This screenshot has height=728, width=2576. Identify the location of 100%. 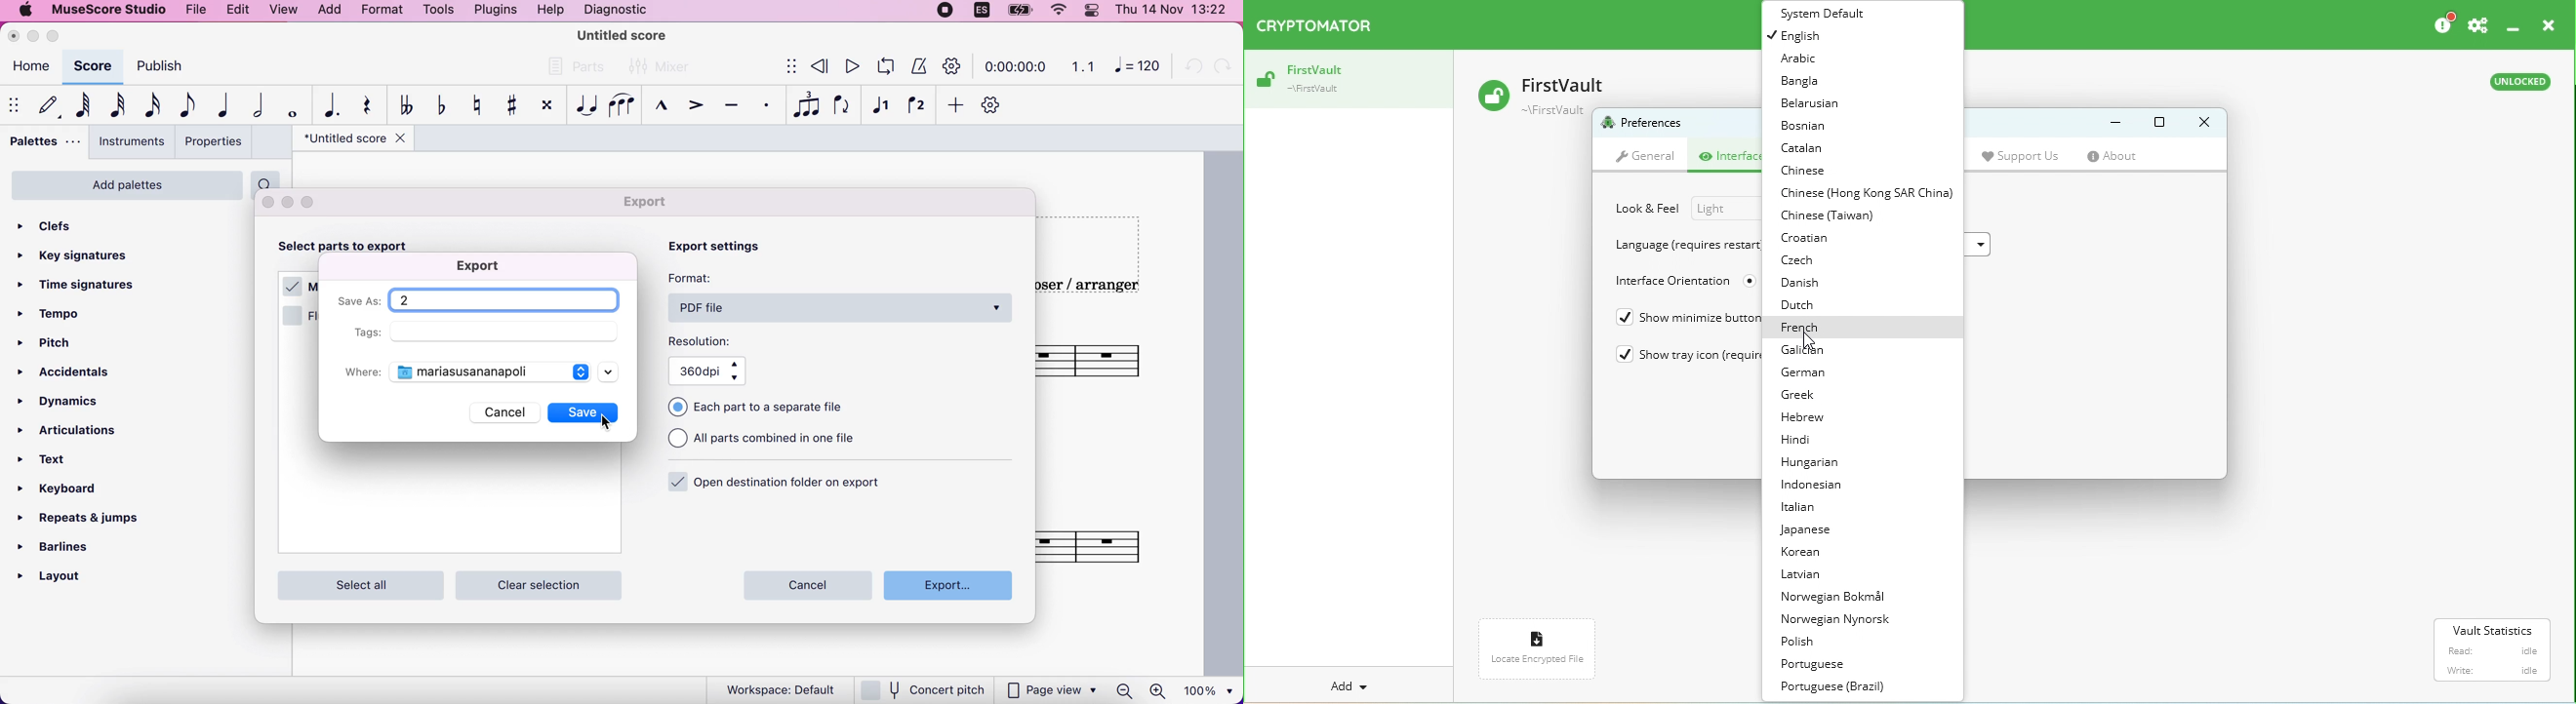
(1212, 689).